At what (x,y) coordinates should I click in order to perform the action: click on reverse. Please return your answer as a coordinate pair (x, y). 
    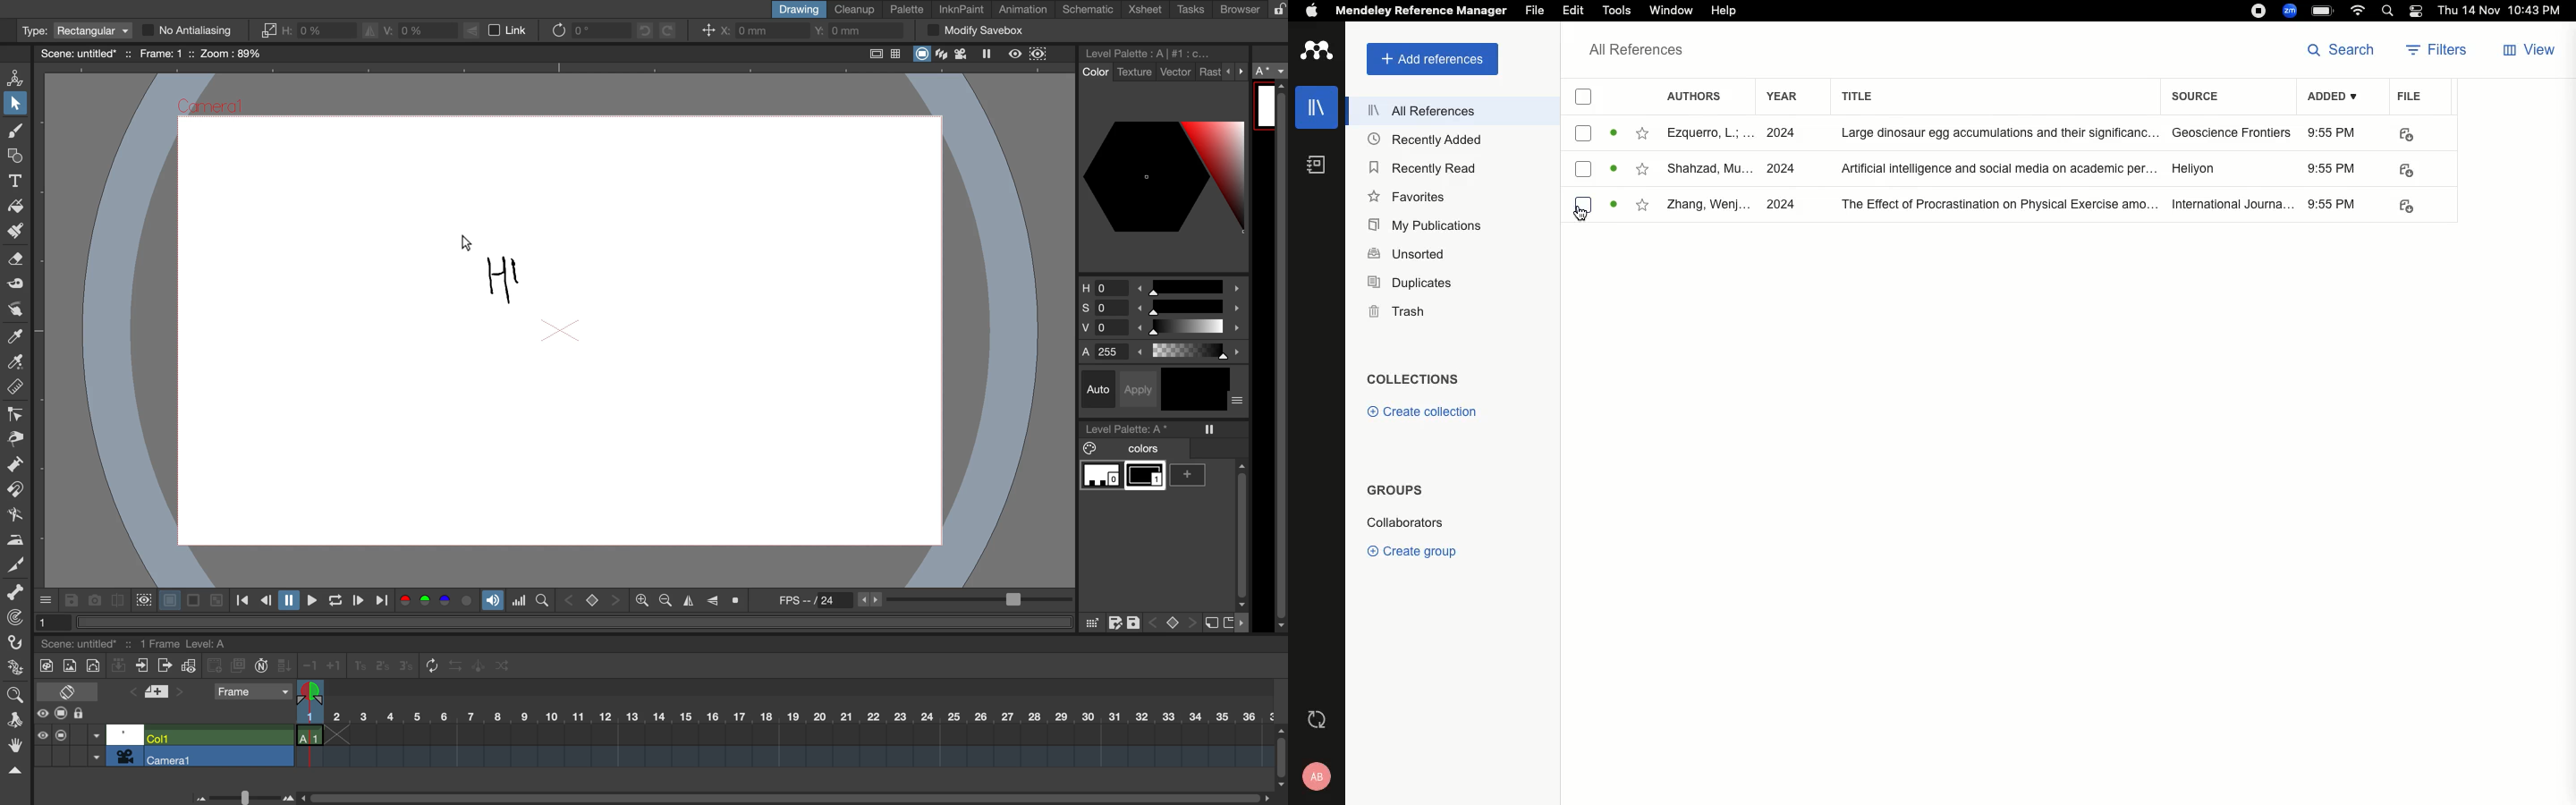
    Looking at the image, I should click on (455, 666).